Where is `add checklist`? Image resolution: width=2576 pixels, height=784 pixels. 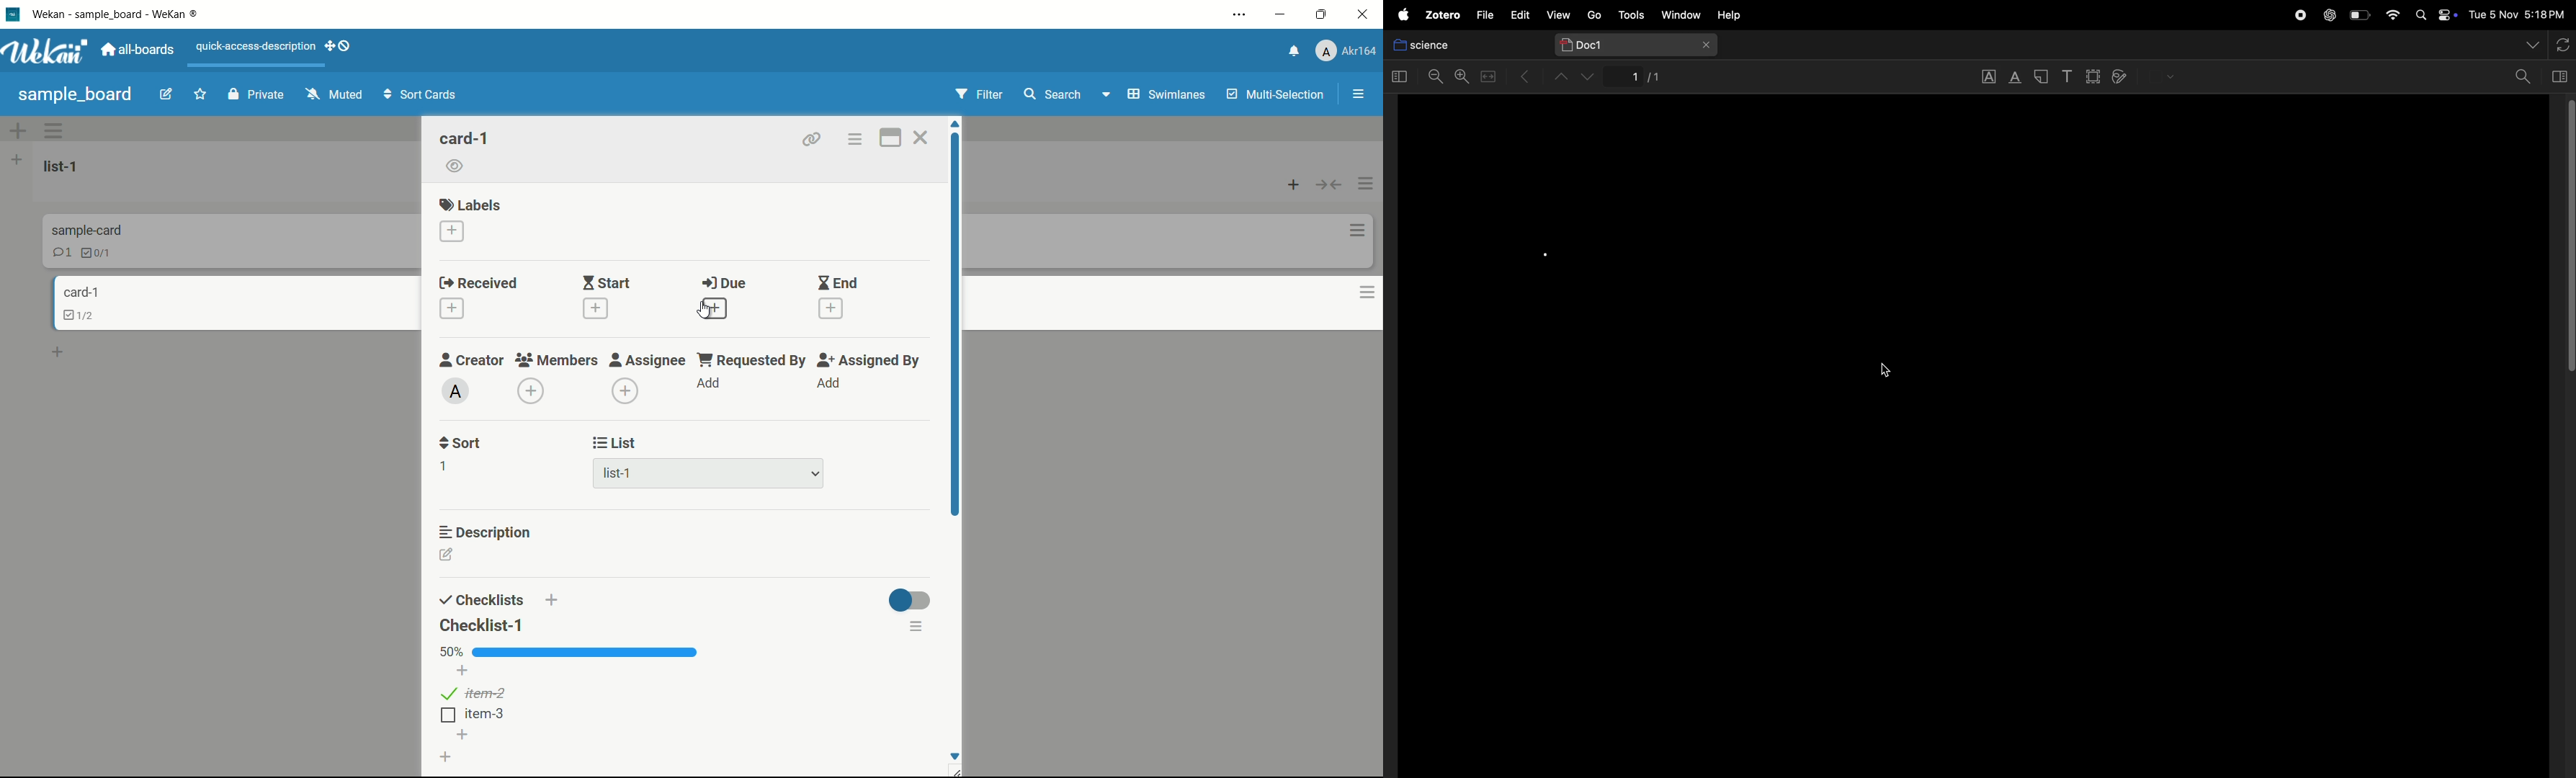 add checklist is located at coordinates (444, 757).